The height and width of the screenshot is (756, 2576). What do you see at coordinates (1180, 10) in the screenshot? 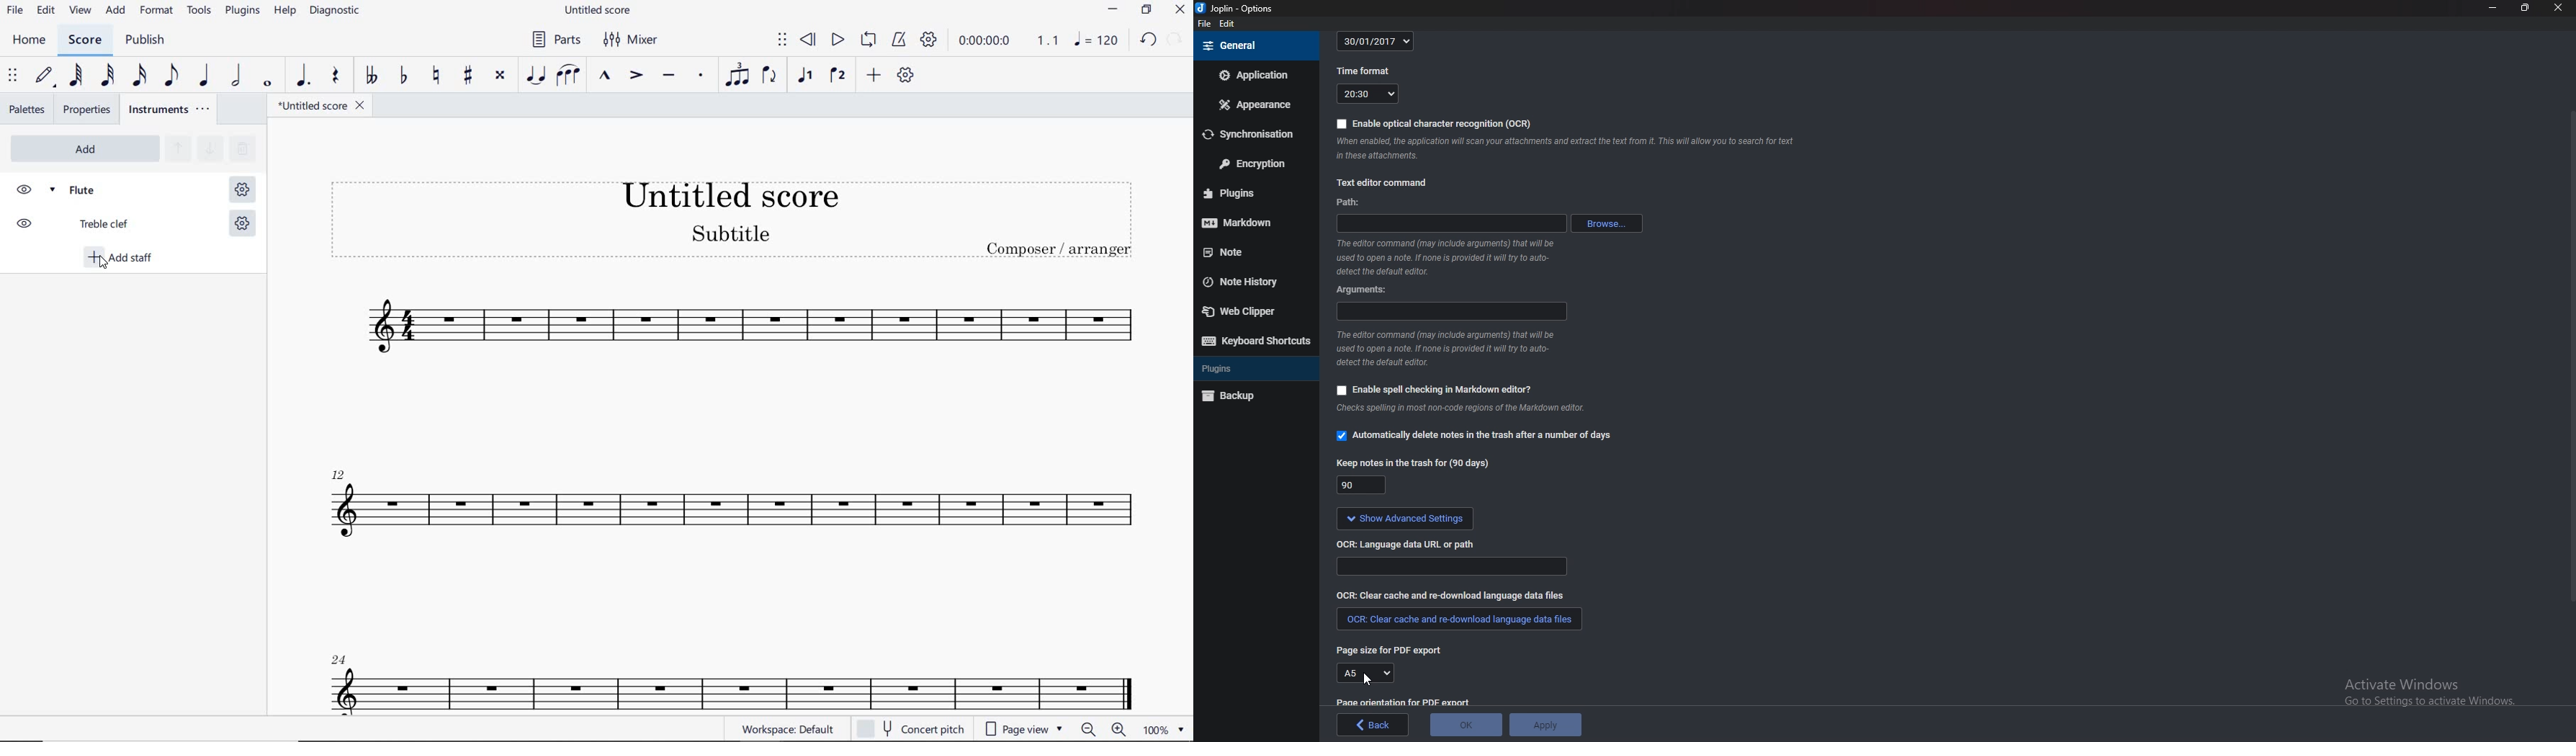
I see `CLOSE` at bounding box center [1180, 10].